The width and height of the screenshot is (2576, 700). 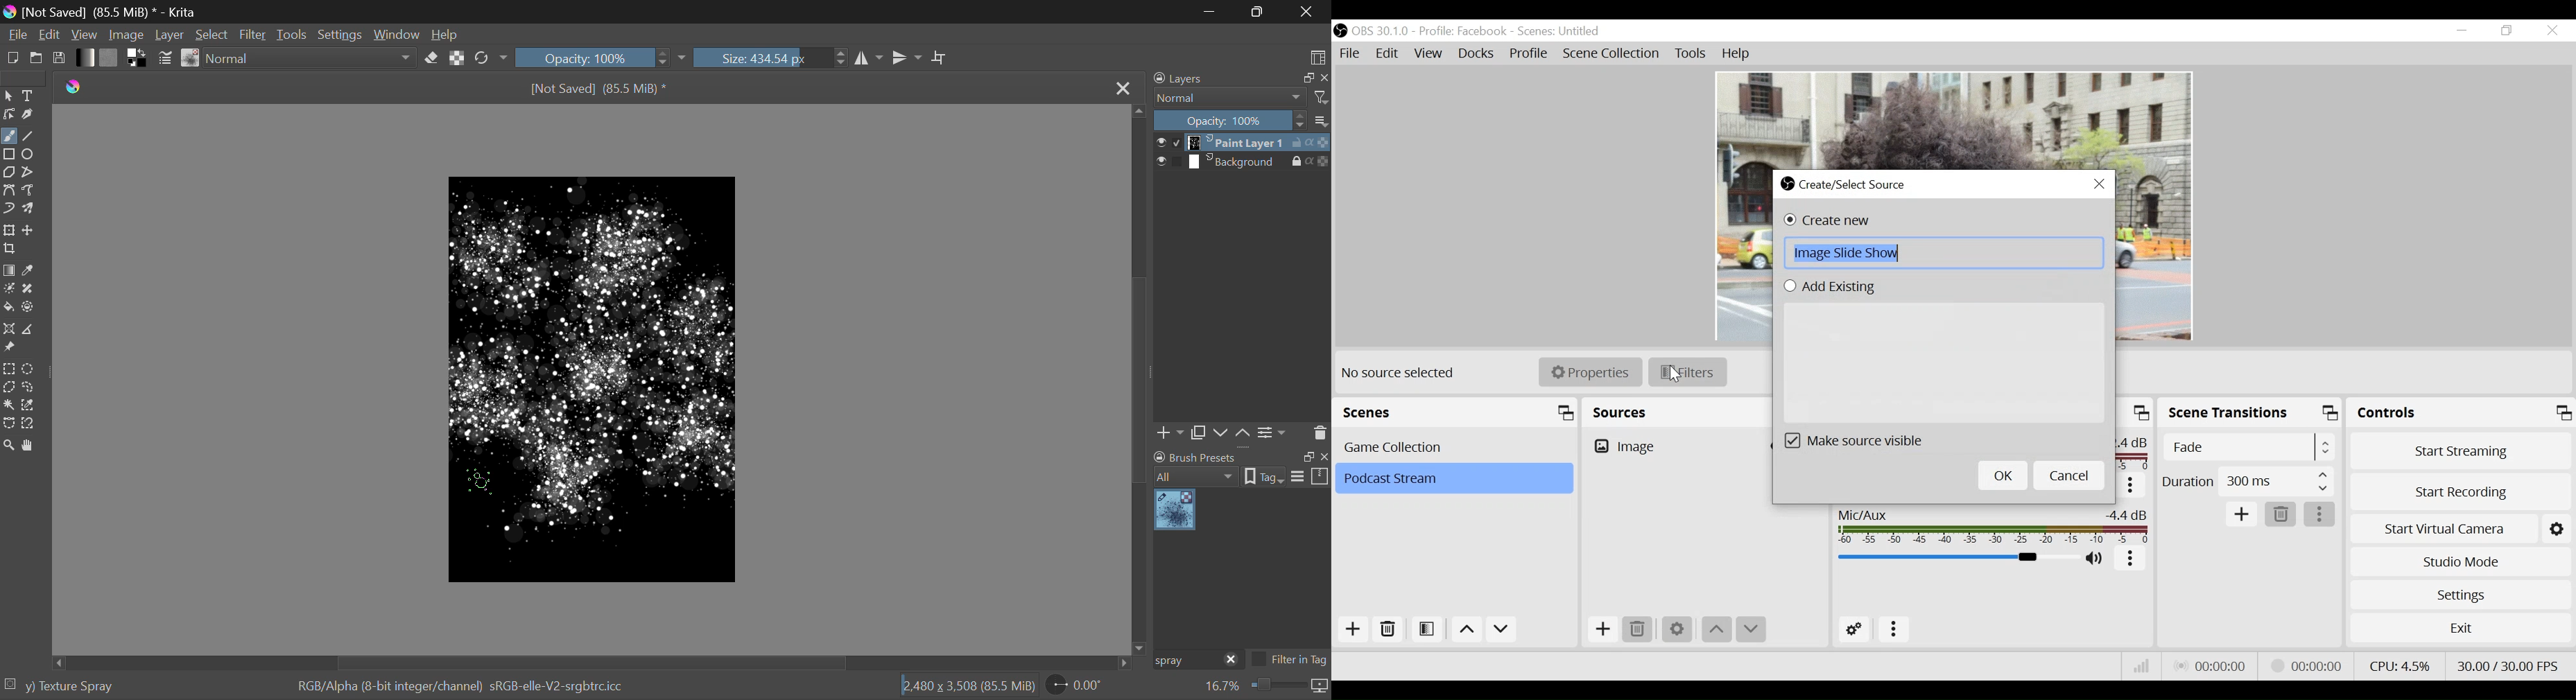 What do you see at coordinates (1170, 435) in the screenshot?
I see `Add Layer` at bounding box center [1170, 435].